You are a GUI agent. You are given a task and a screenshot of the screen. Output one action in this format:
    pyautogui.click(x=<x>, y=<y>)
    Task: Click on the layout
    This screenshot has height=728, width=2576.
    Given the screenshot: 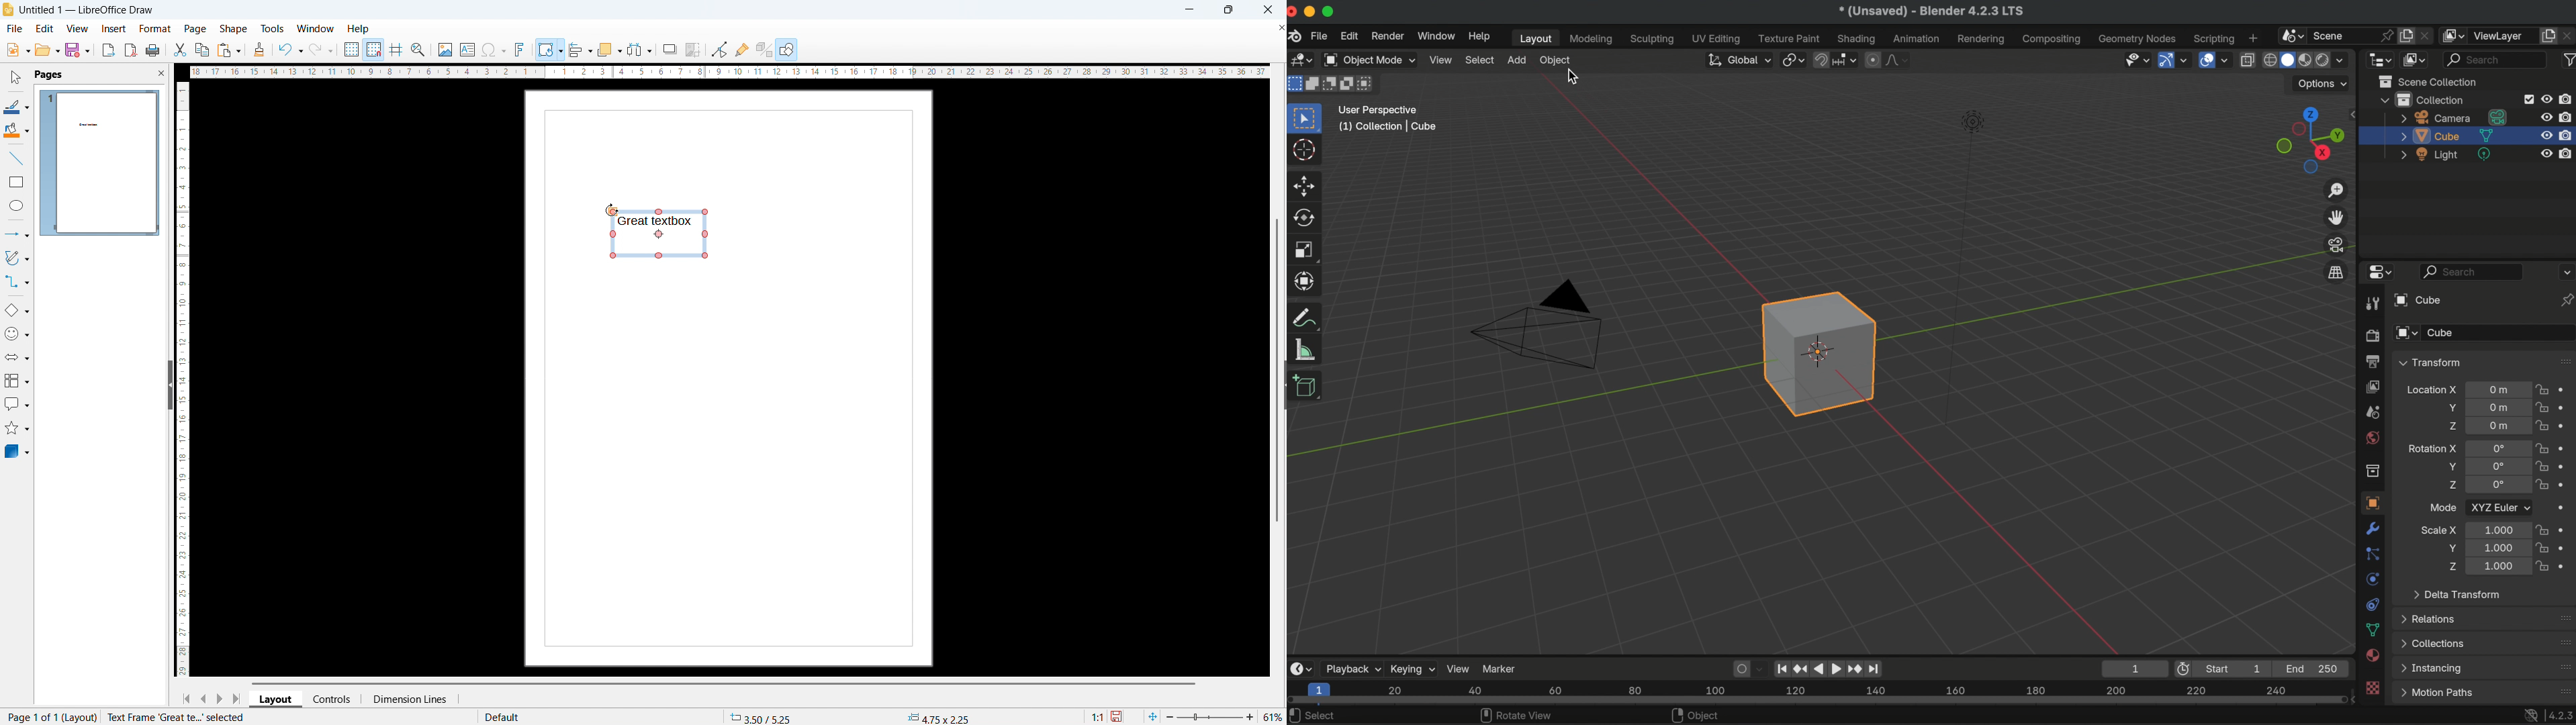 What is the action you would take?
    pyautogui.click(x=277, y=699)
    